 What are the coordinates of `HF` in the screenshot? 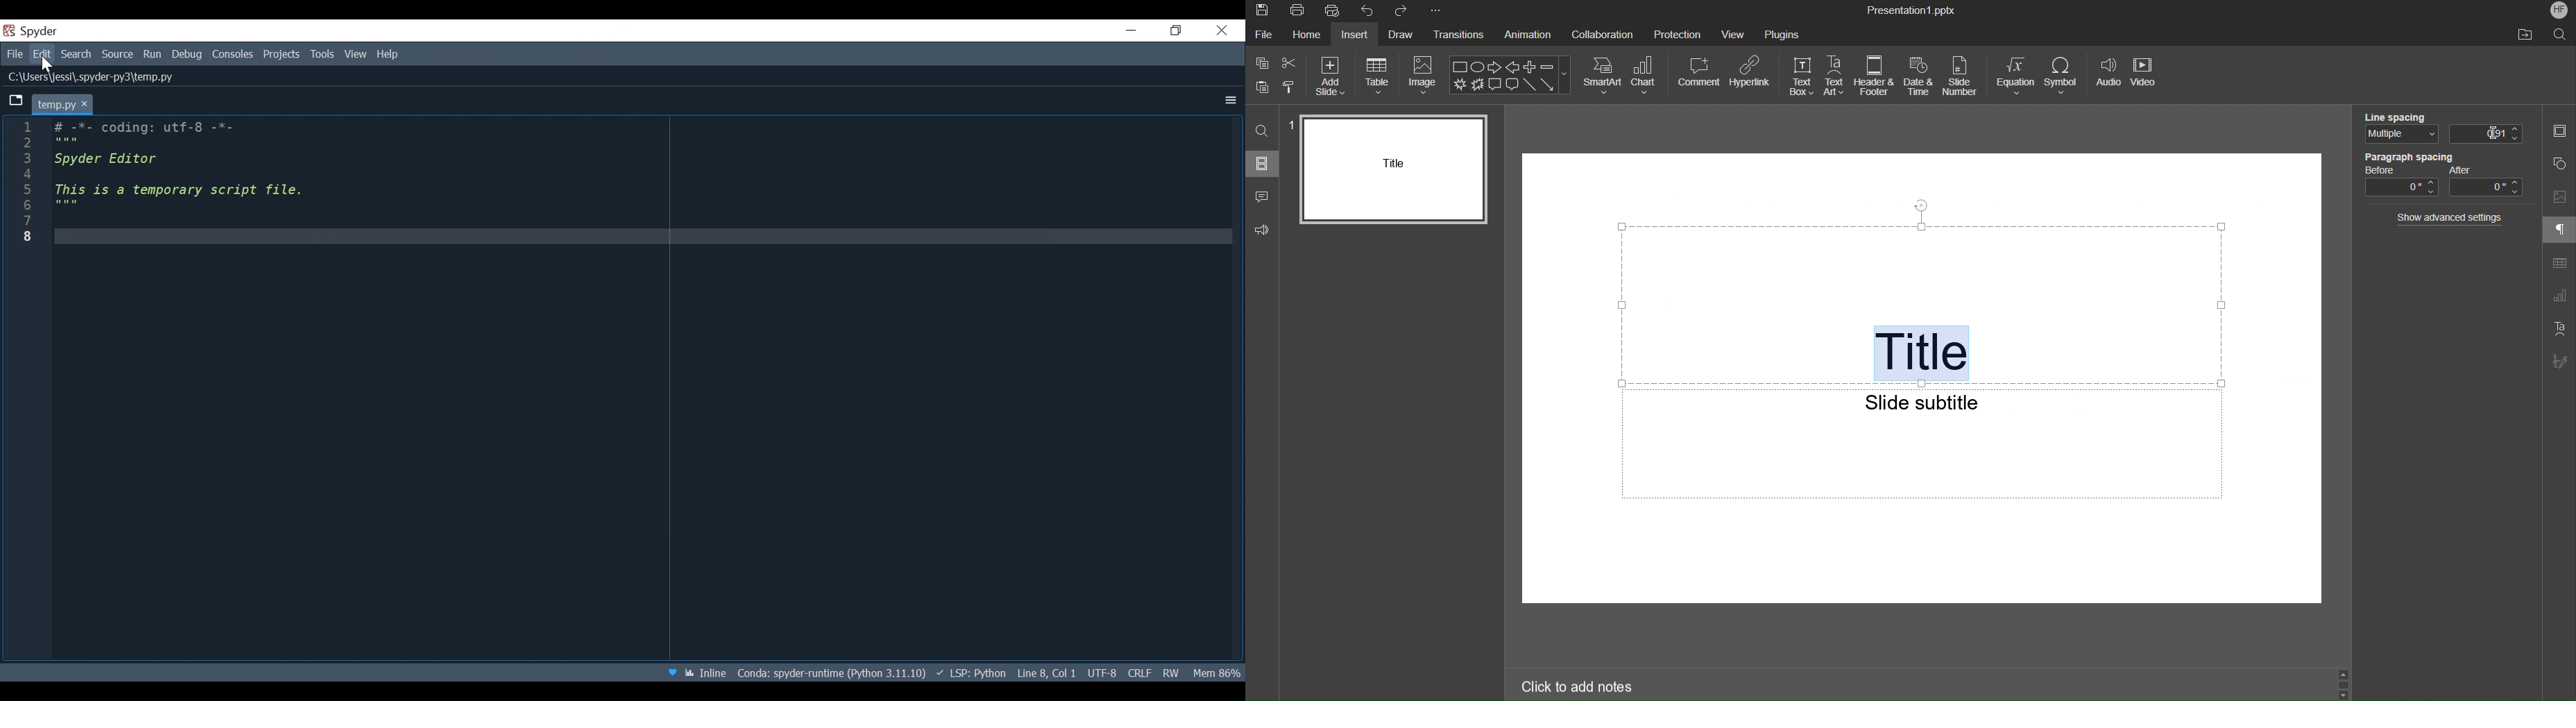 It's located at (2559, 11).